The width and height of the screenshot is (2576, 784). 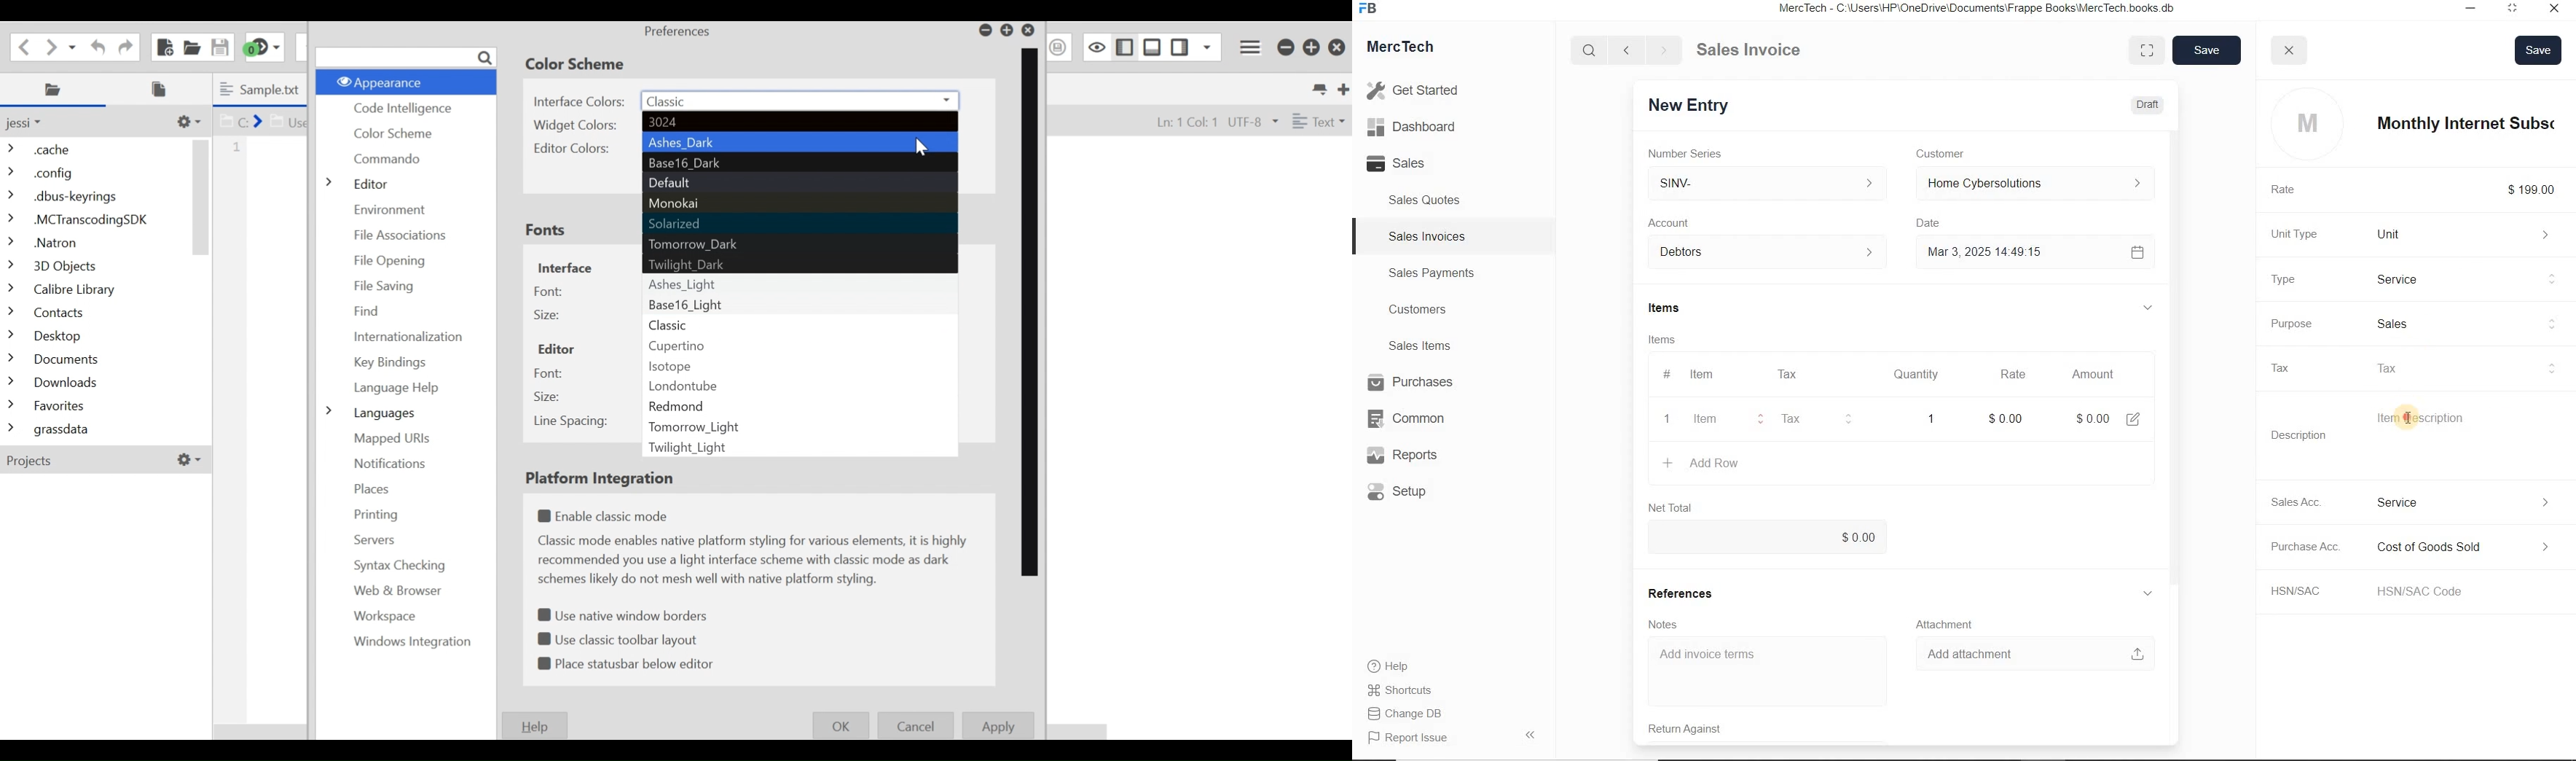 I want to click on Sales, so click(x=1418, y=163).